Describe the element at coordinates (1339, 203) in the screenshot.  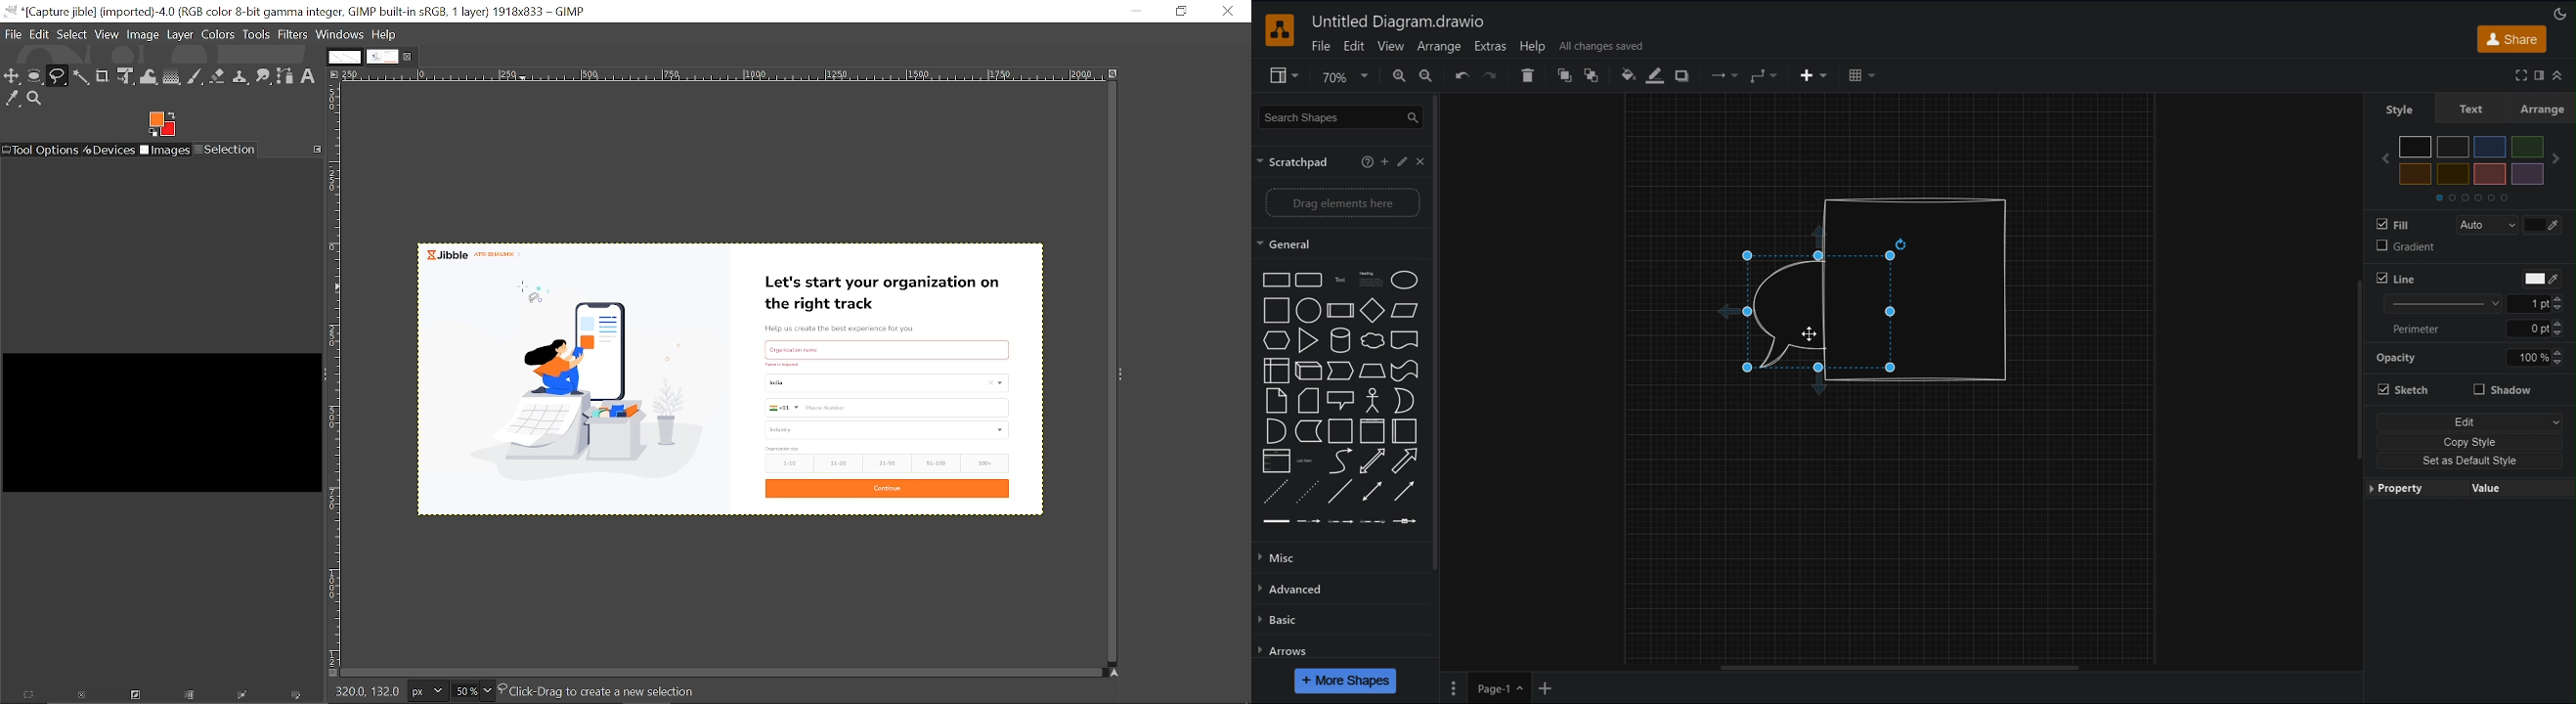
I see `Drag elements here` at that location.